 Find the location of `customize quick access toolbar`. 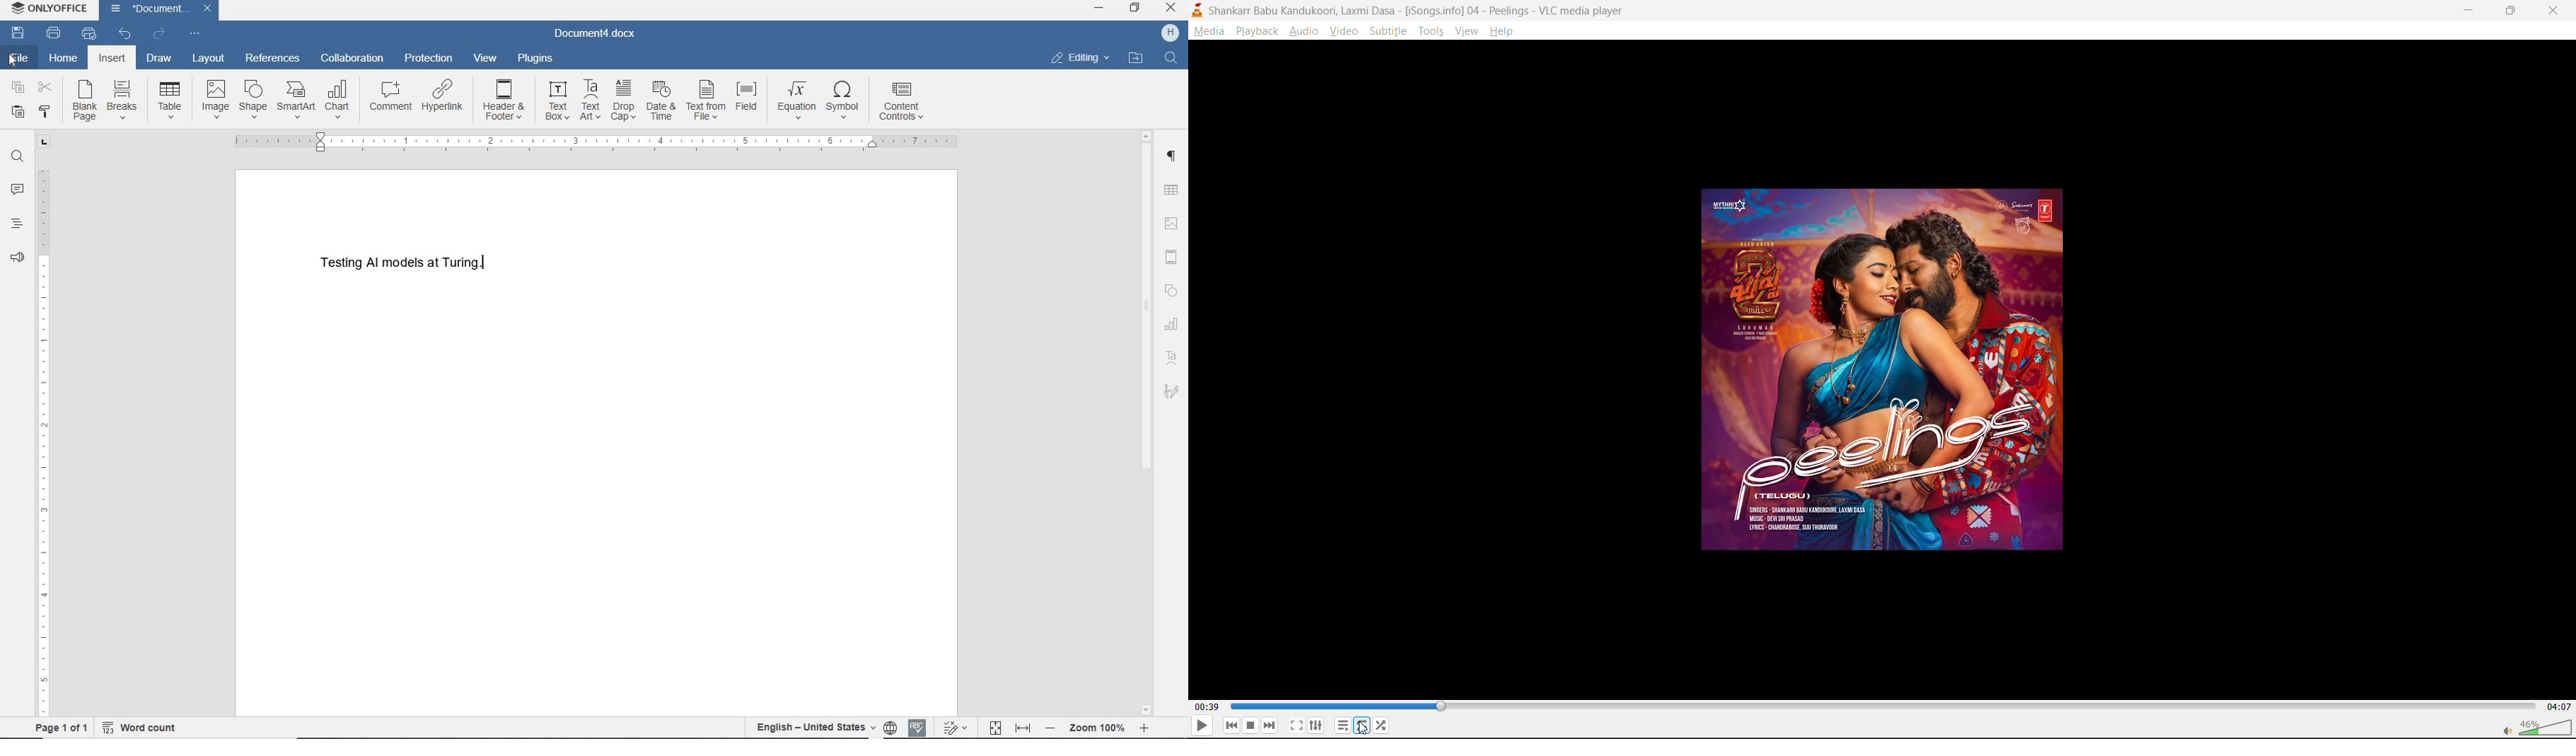

customize quick access toolbar is located at coordinates (195, 34).